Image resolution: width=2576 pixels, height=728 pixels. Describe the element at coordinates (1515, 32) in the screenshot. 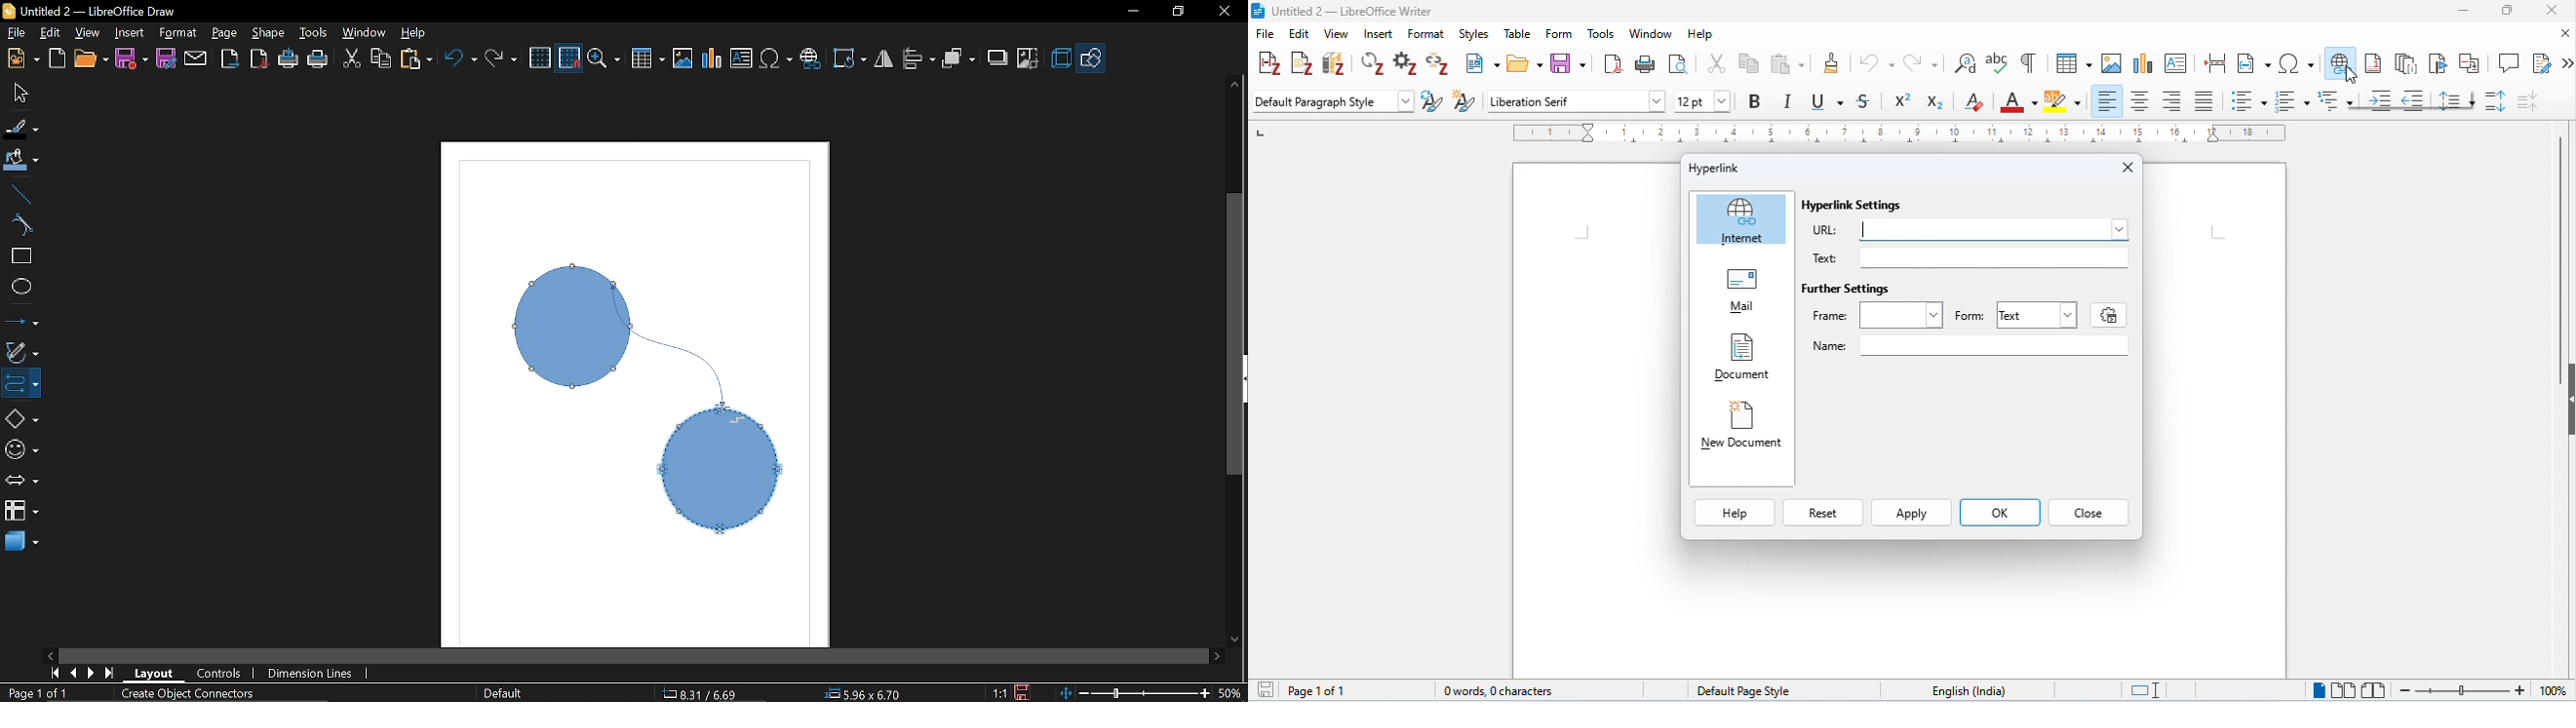

I see `table` at that location.